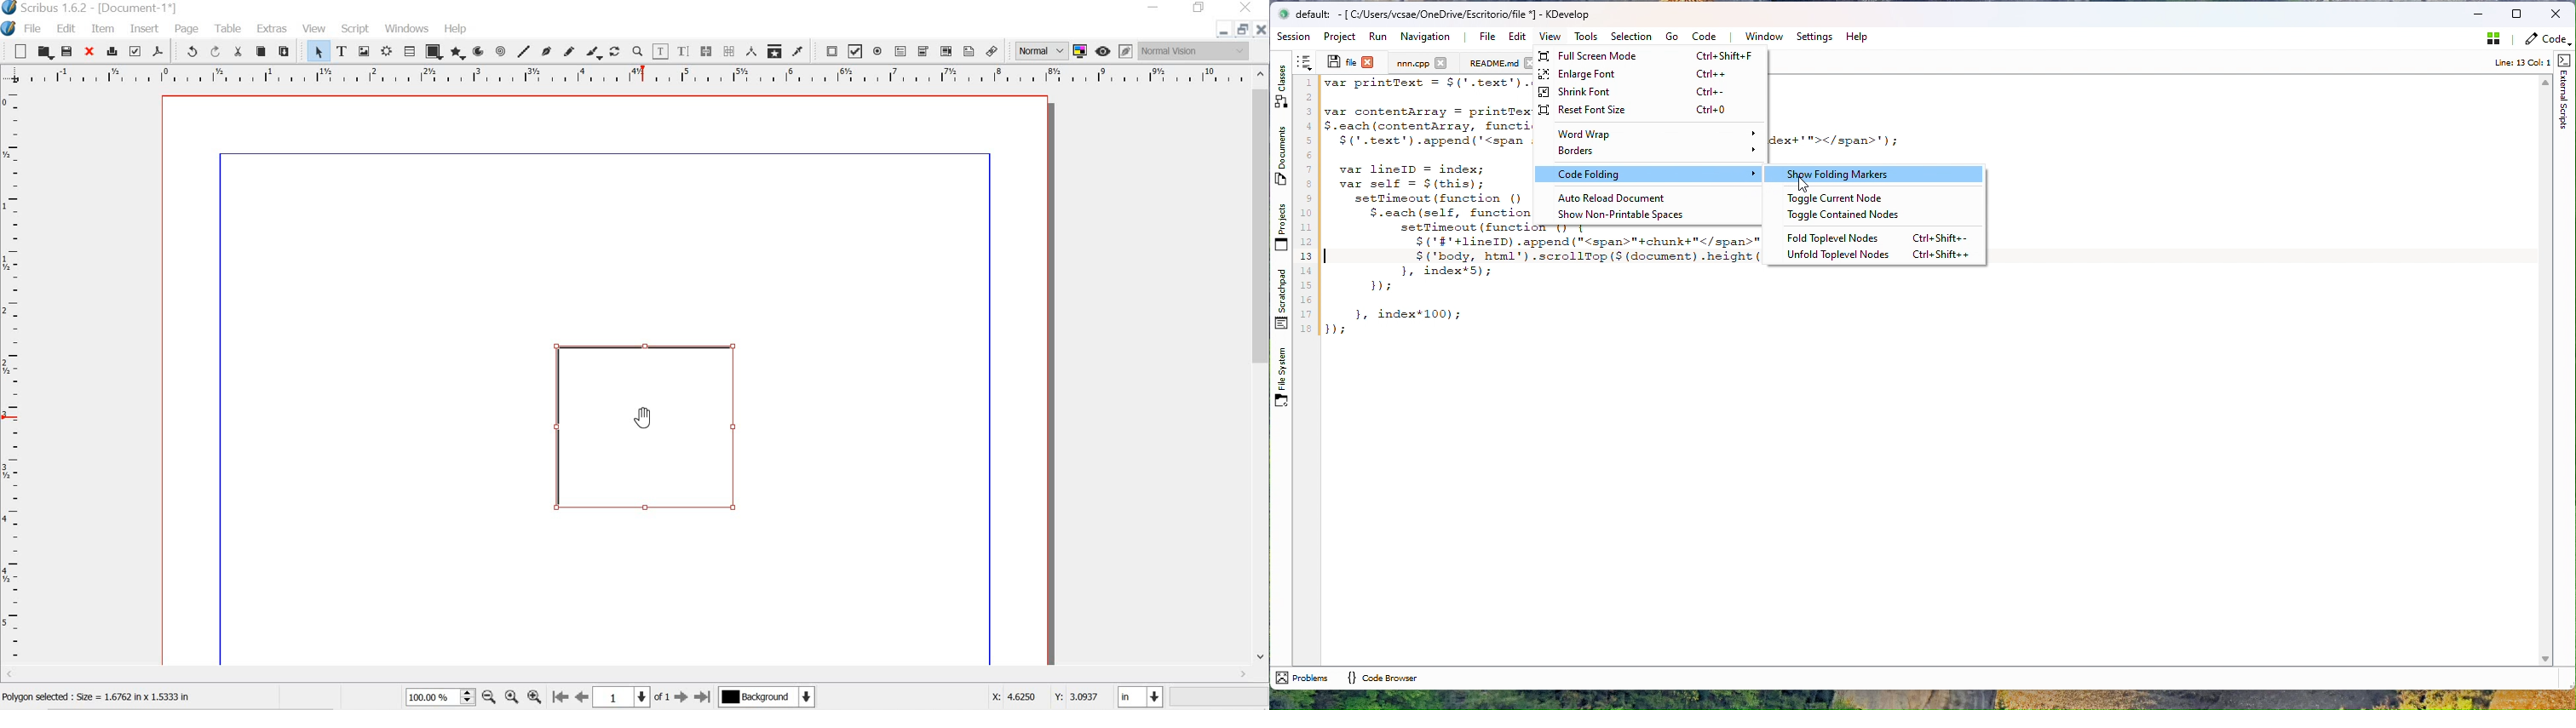 The width and height of the screenshot is (2576, 728). What do you see at coordinates (468, 697) in the screenshot?
I see `zoom in and out` at bounding box center [468, 697].